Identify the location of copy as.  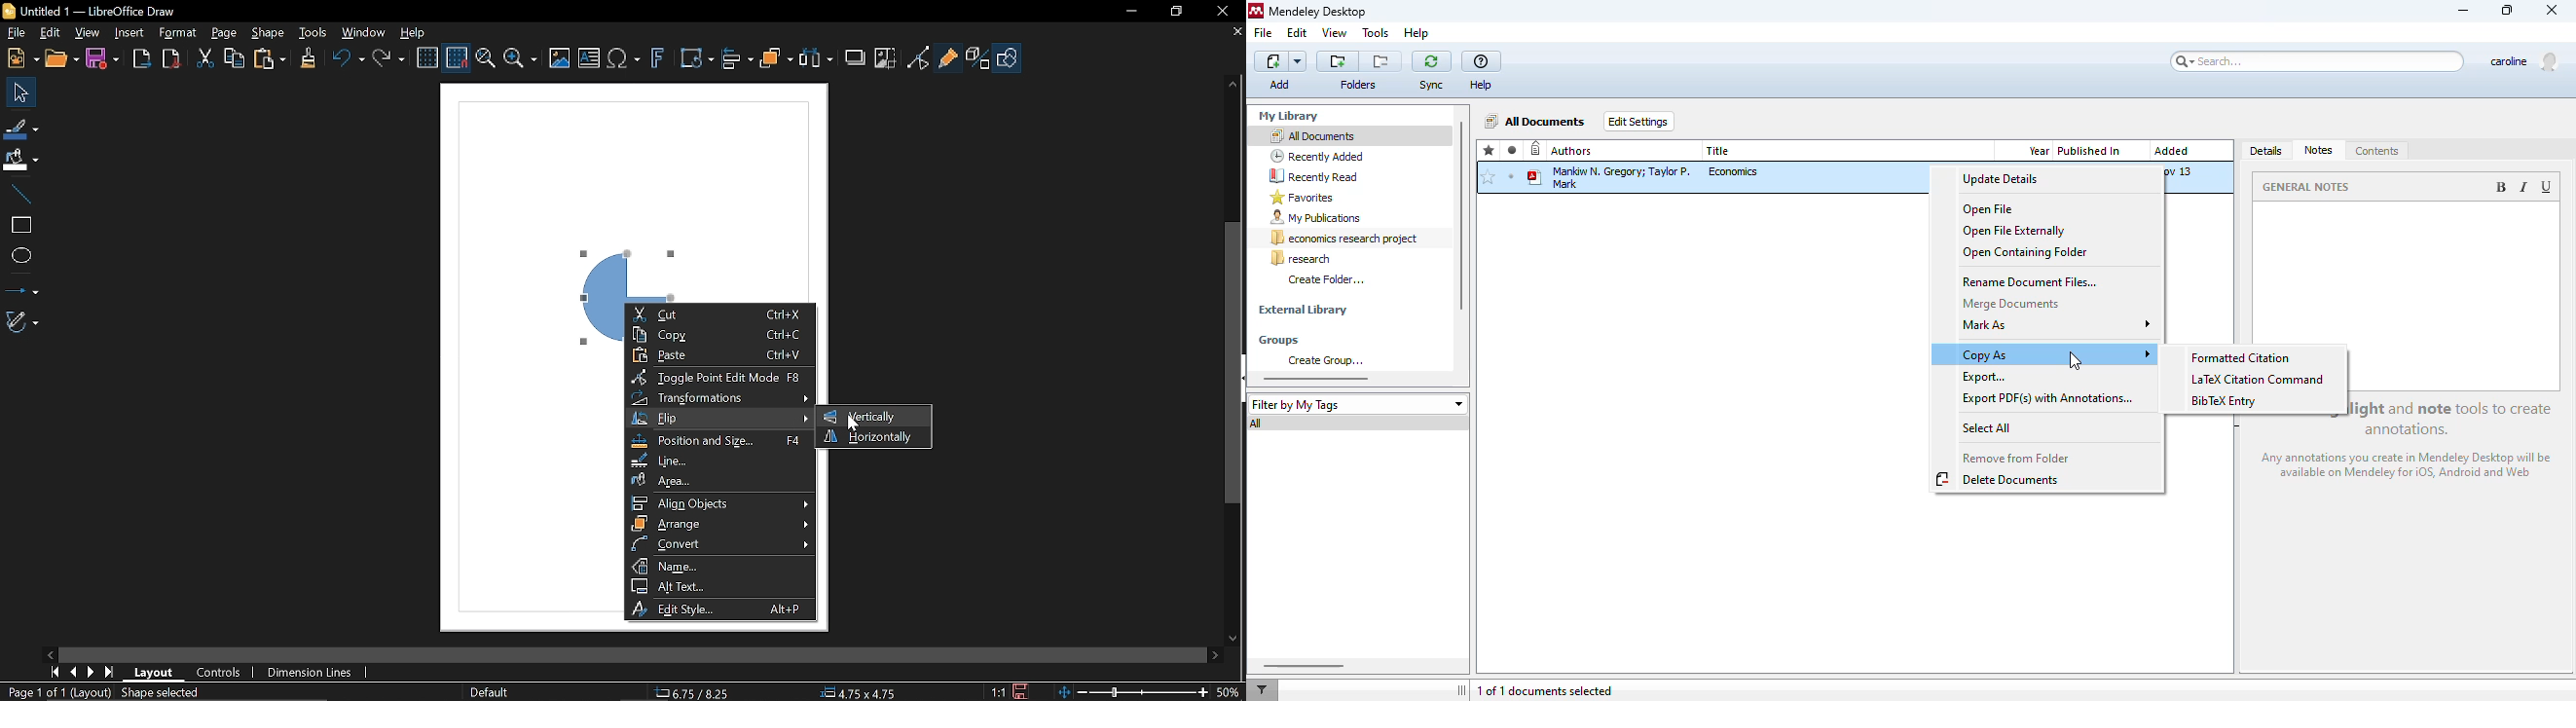
(2056, 354).